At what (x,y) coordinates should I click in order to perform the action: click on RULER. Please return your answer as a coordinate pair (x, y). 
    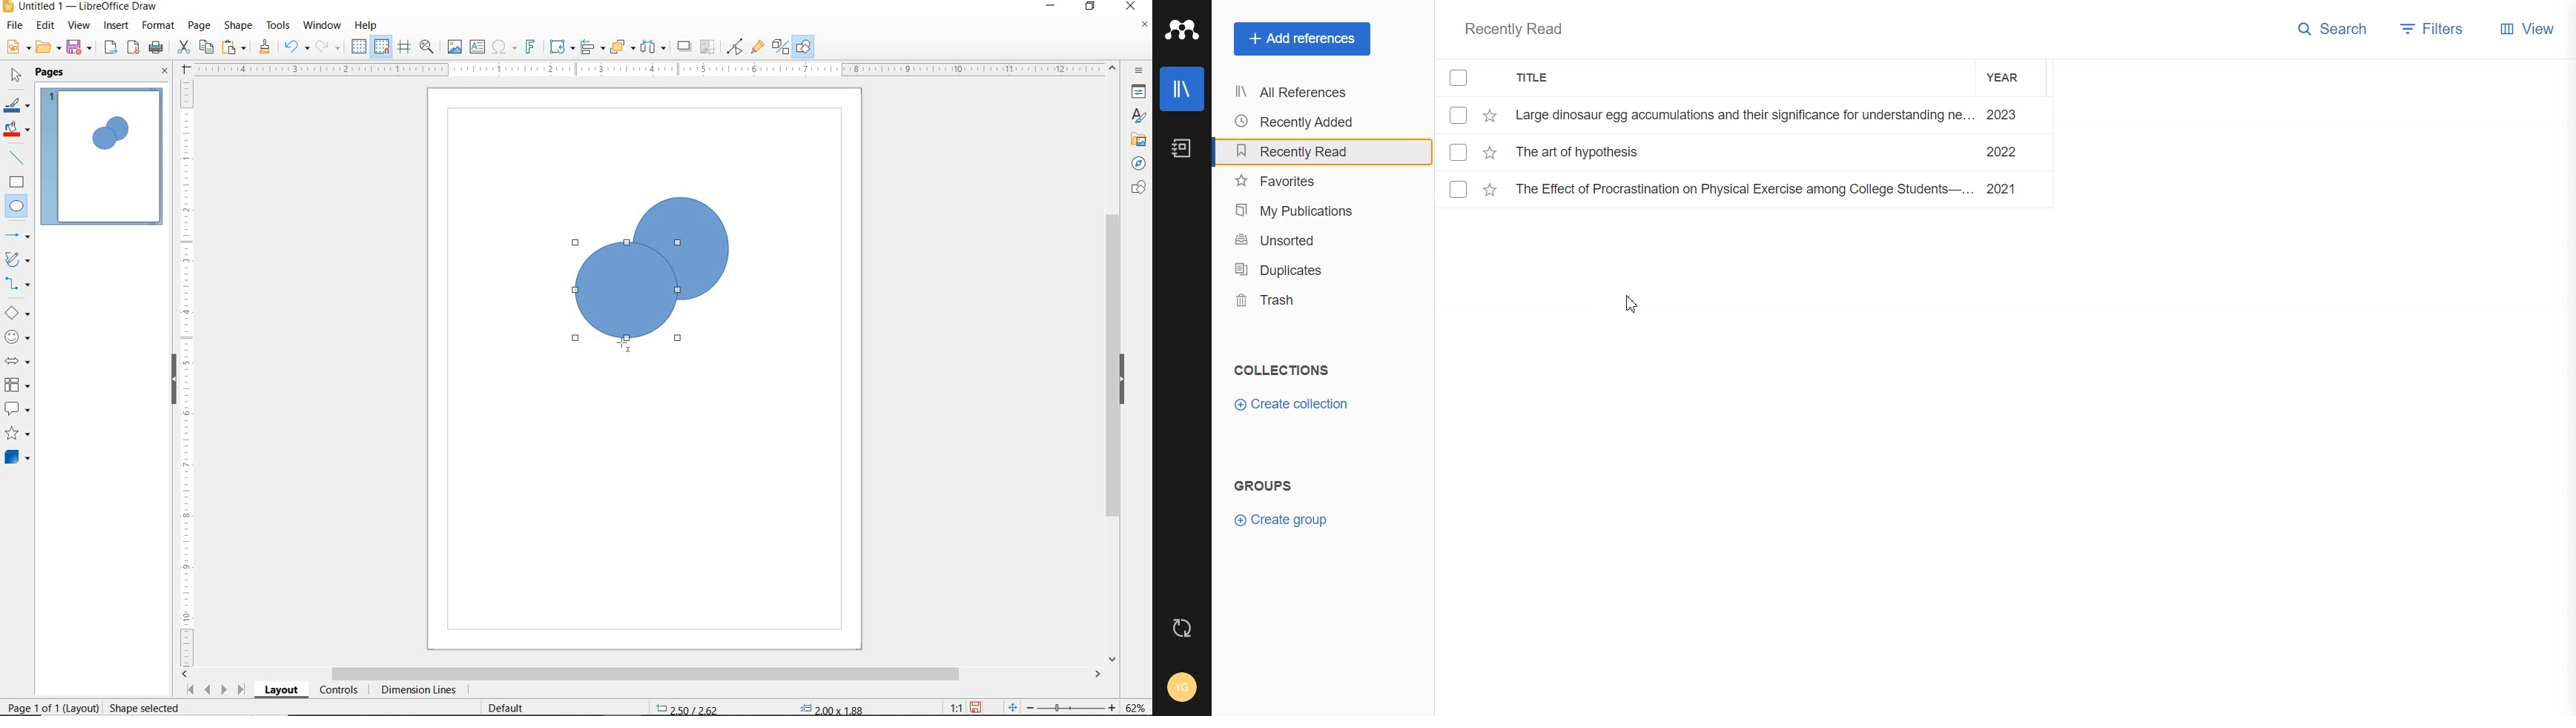
    Looking at the image, I should click on (650, 70).